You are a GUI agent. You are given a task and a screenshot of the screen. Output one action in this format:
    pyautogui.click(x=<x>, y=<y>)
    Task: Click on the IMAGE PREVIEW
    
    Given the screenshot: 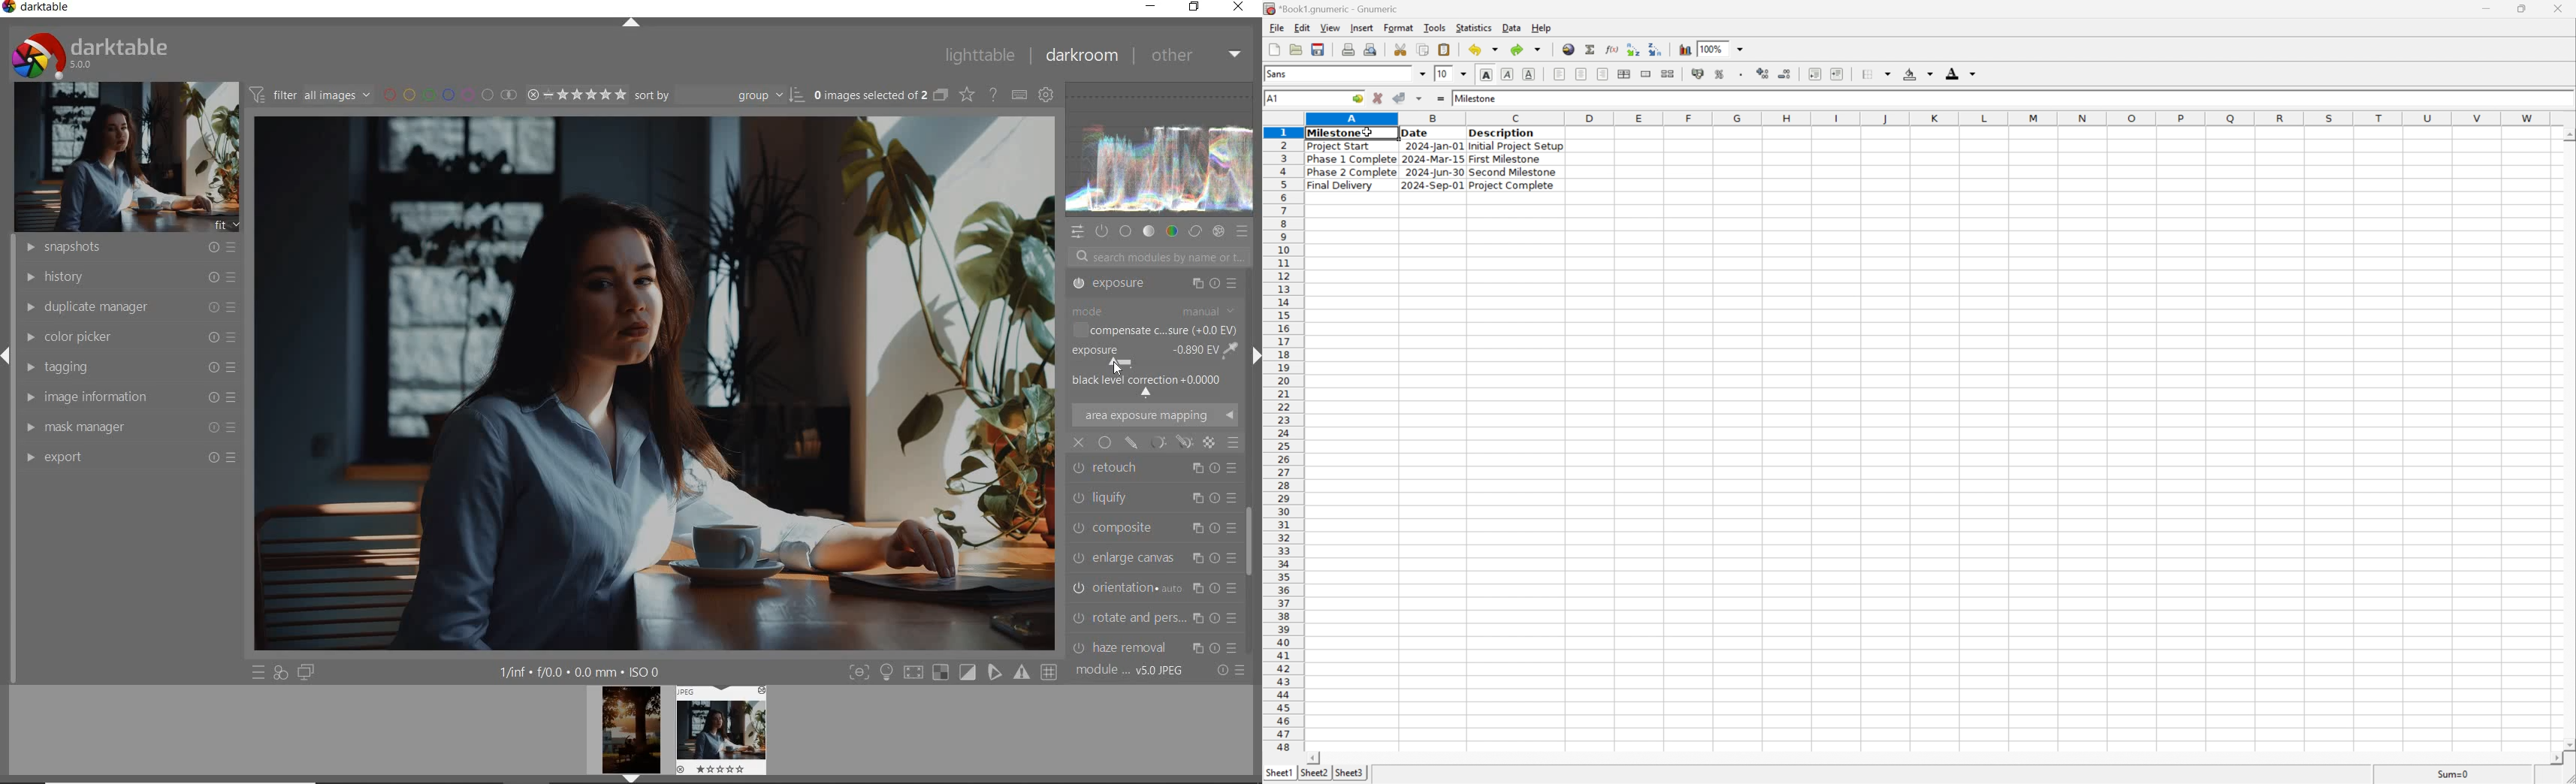 What is the action you would take?
    pyautogui.click(x=720, y=730)
    